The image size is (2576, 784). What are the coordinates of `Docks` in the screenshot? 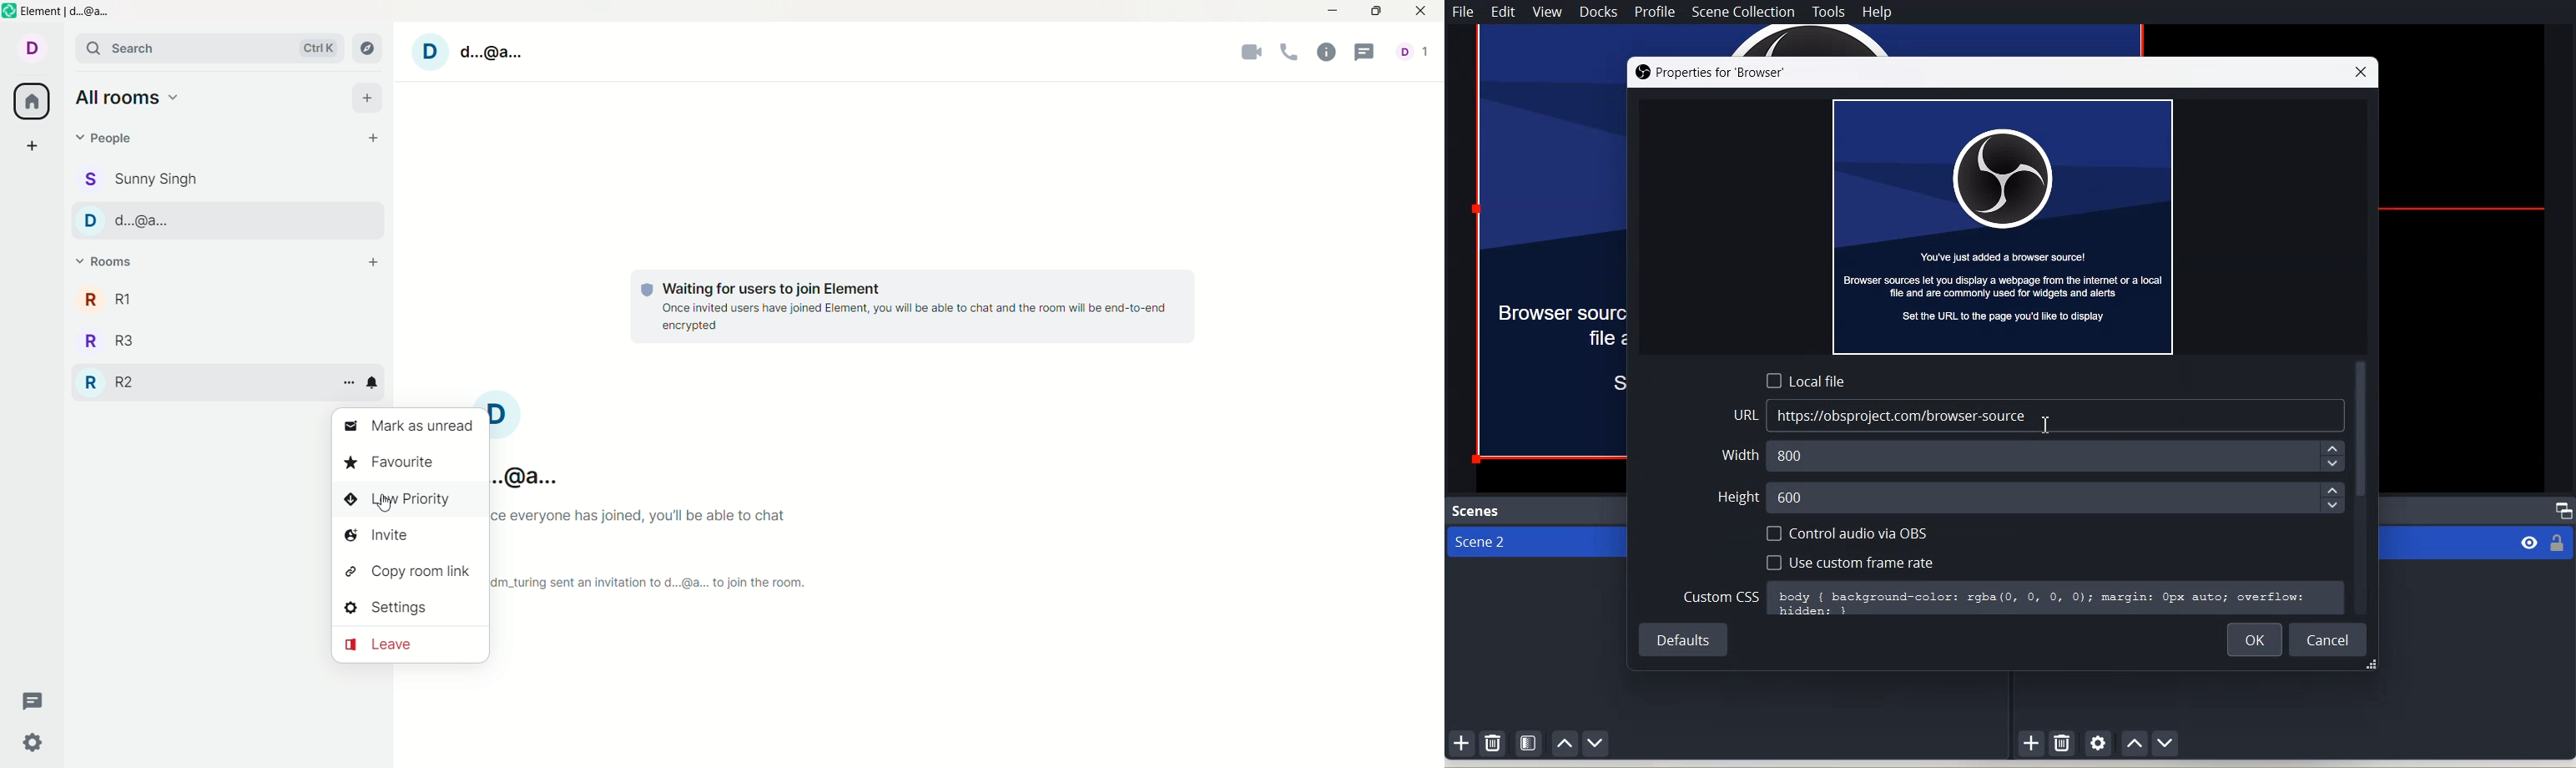 It's located at (1601, 13).